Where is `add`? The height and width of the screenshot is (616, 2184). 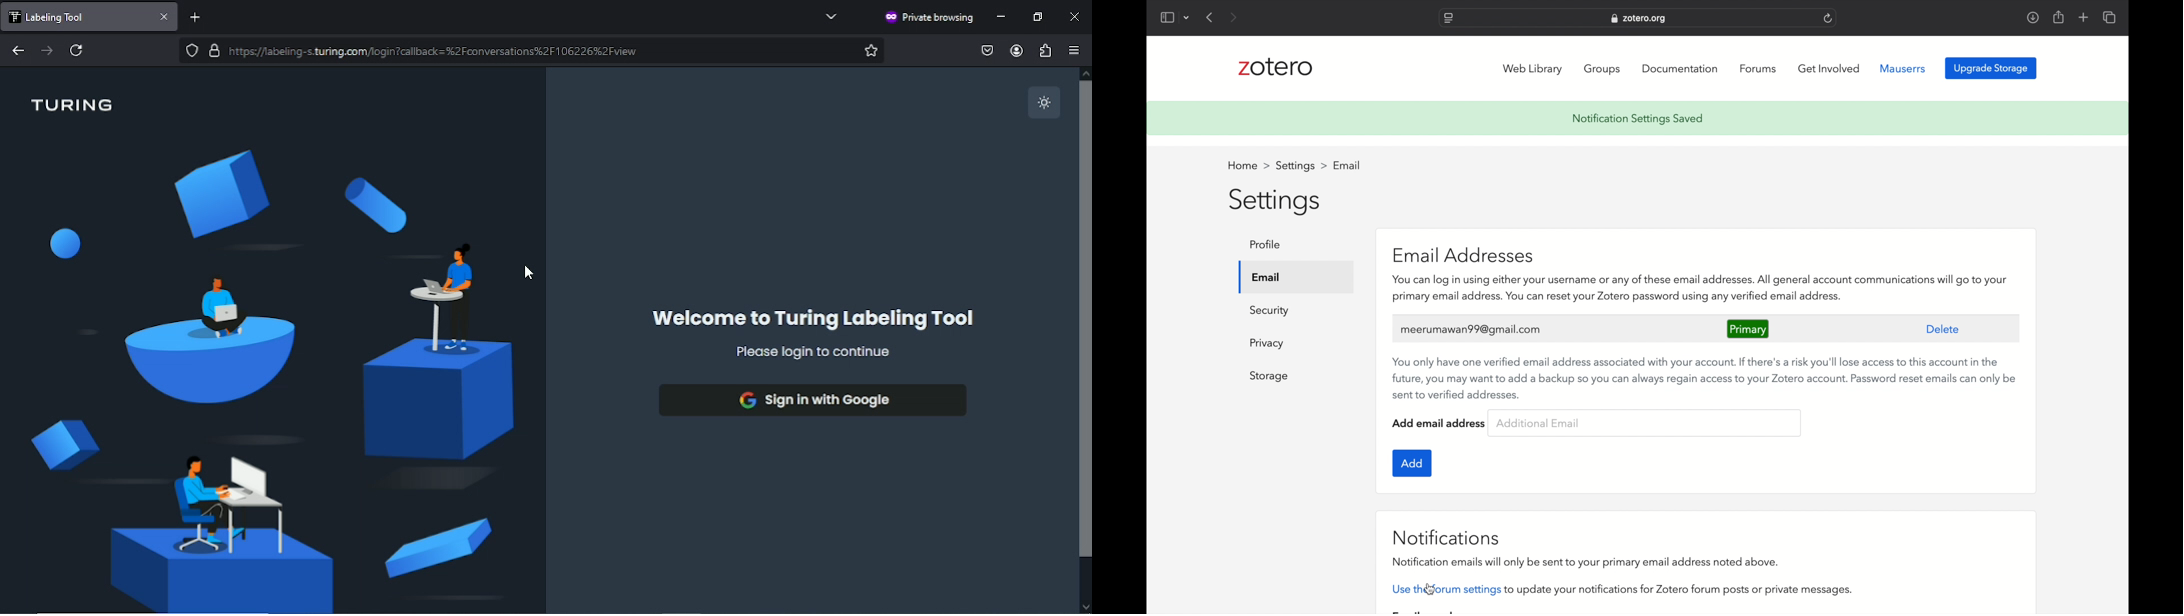 add is located at coordinates (1410, 463).